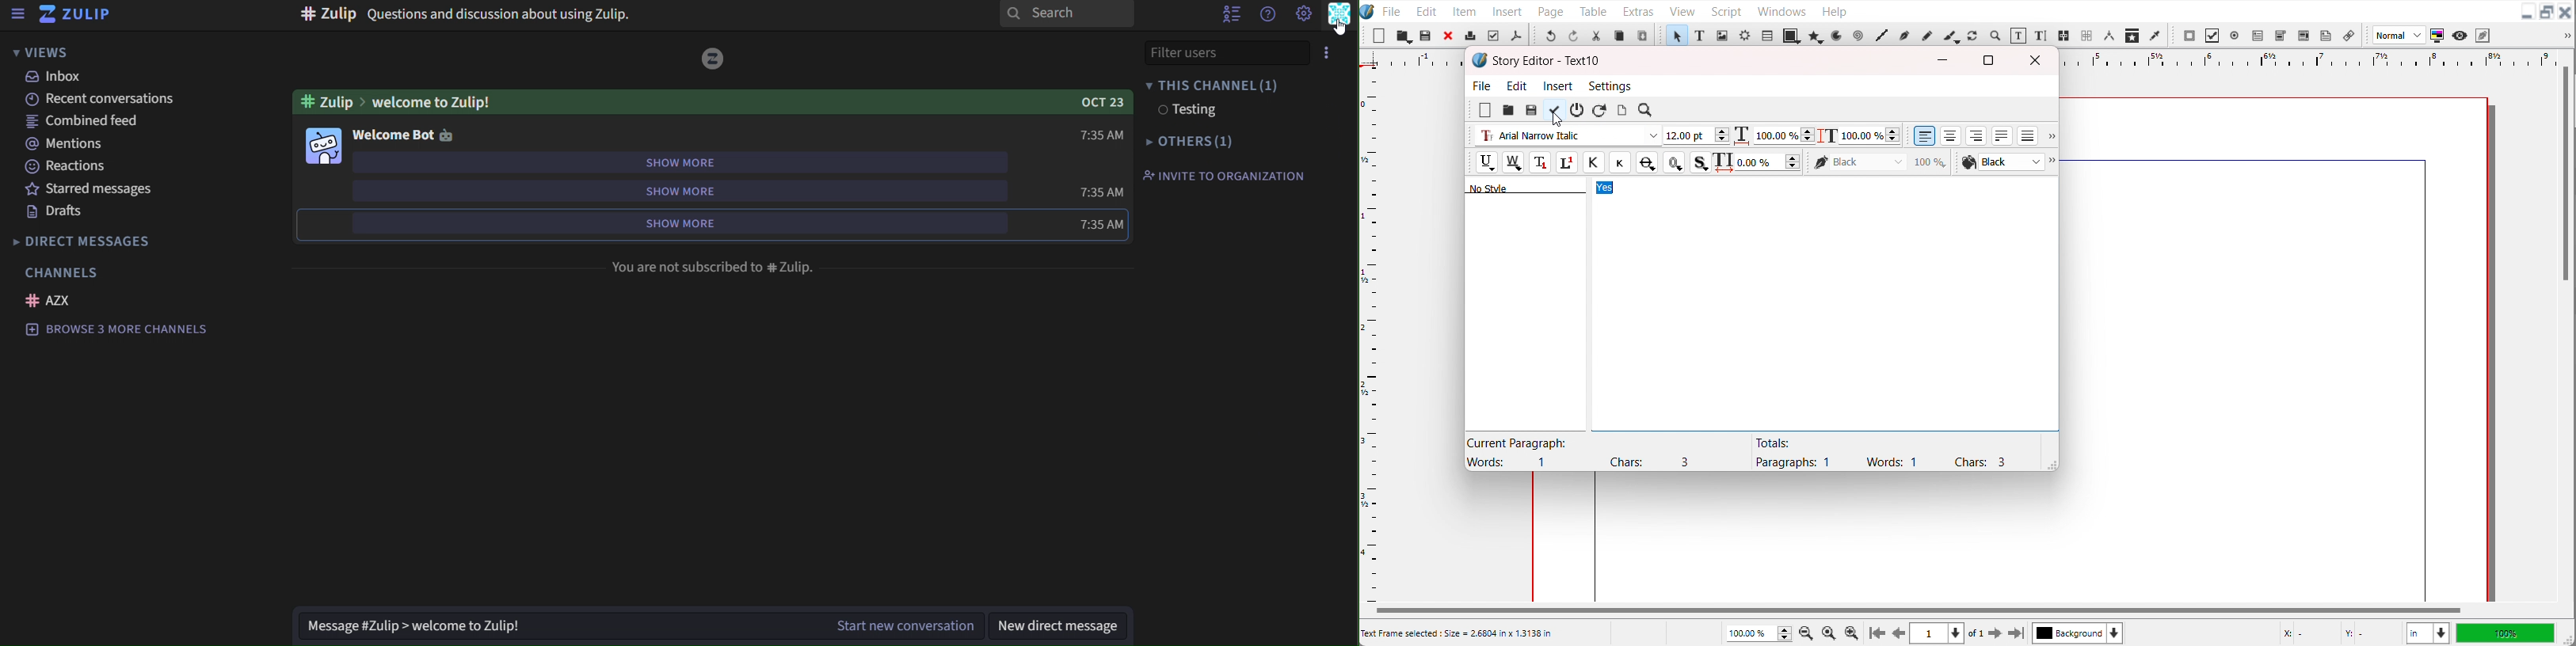  Describe the element at coordinates (1784, 135) in the screenshot. I see `Text width adjuster` at that location.